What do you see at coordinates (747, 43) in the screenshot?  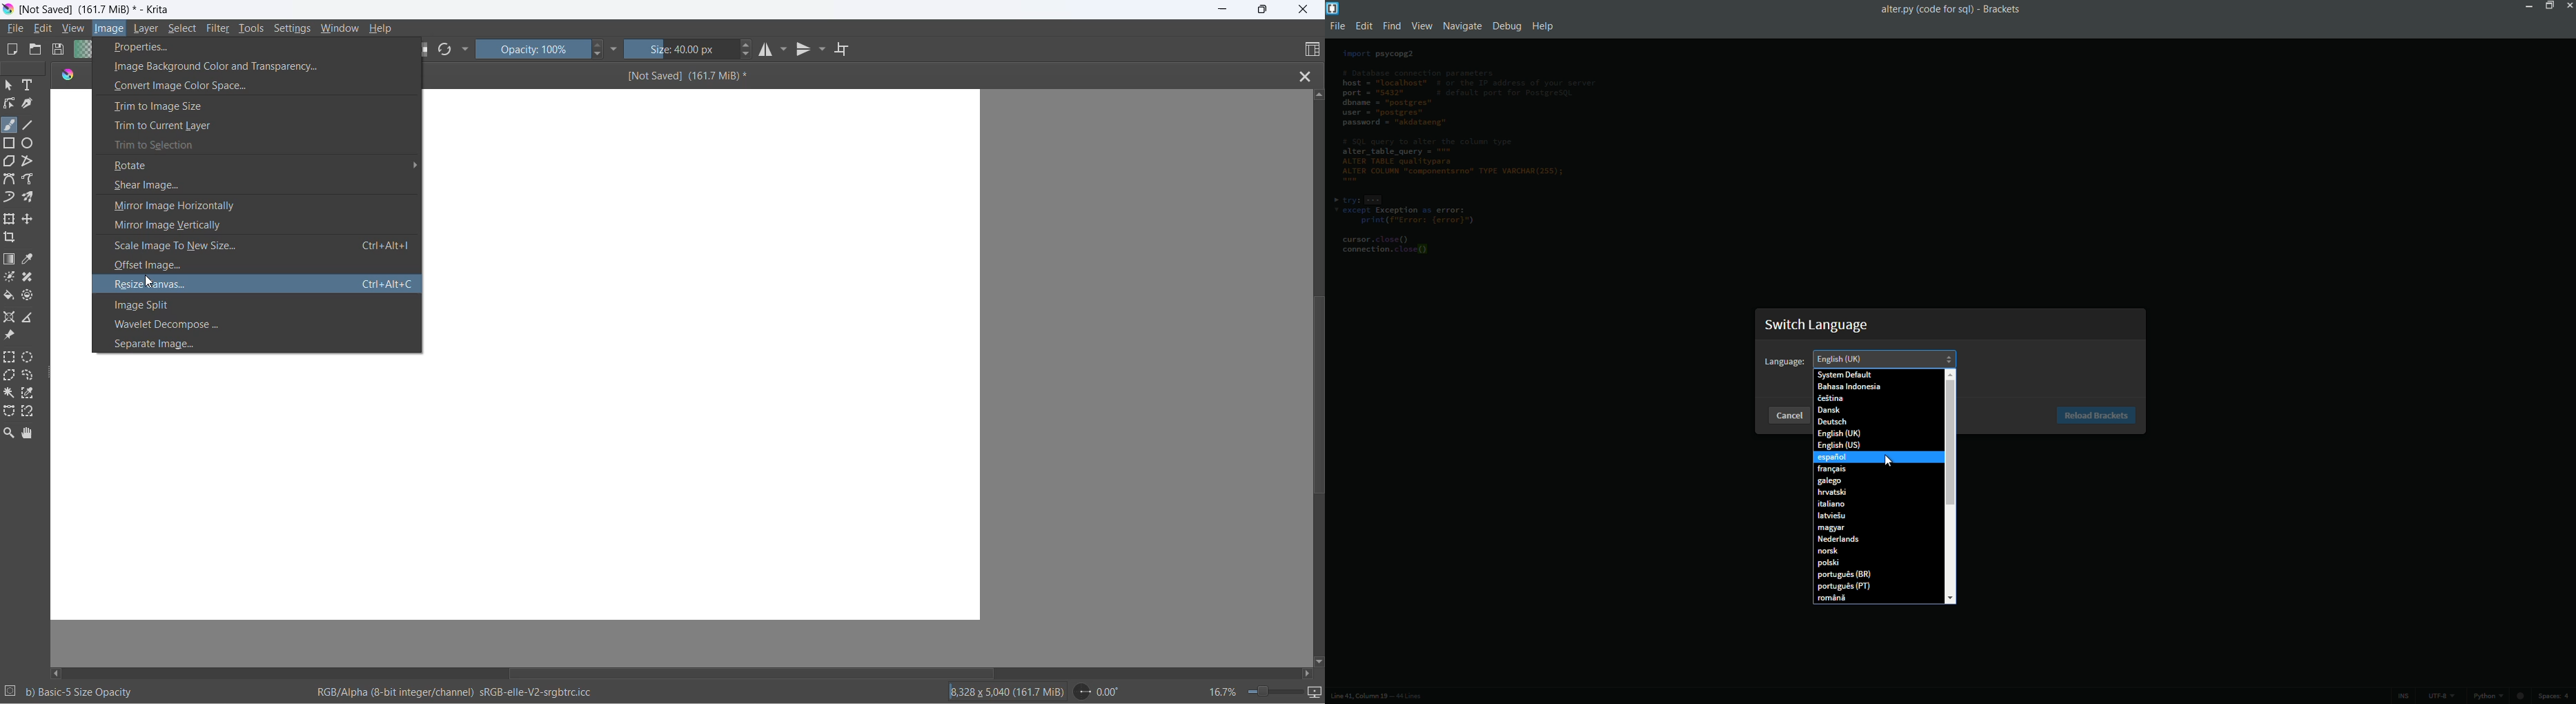 I see `increment size` at bounding box center [747, 43].